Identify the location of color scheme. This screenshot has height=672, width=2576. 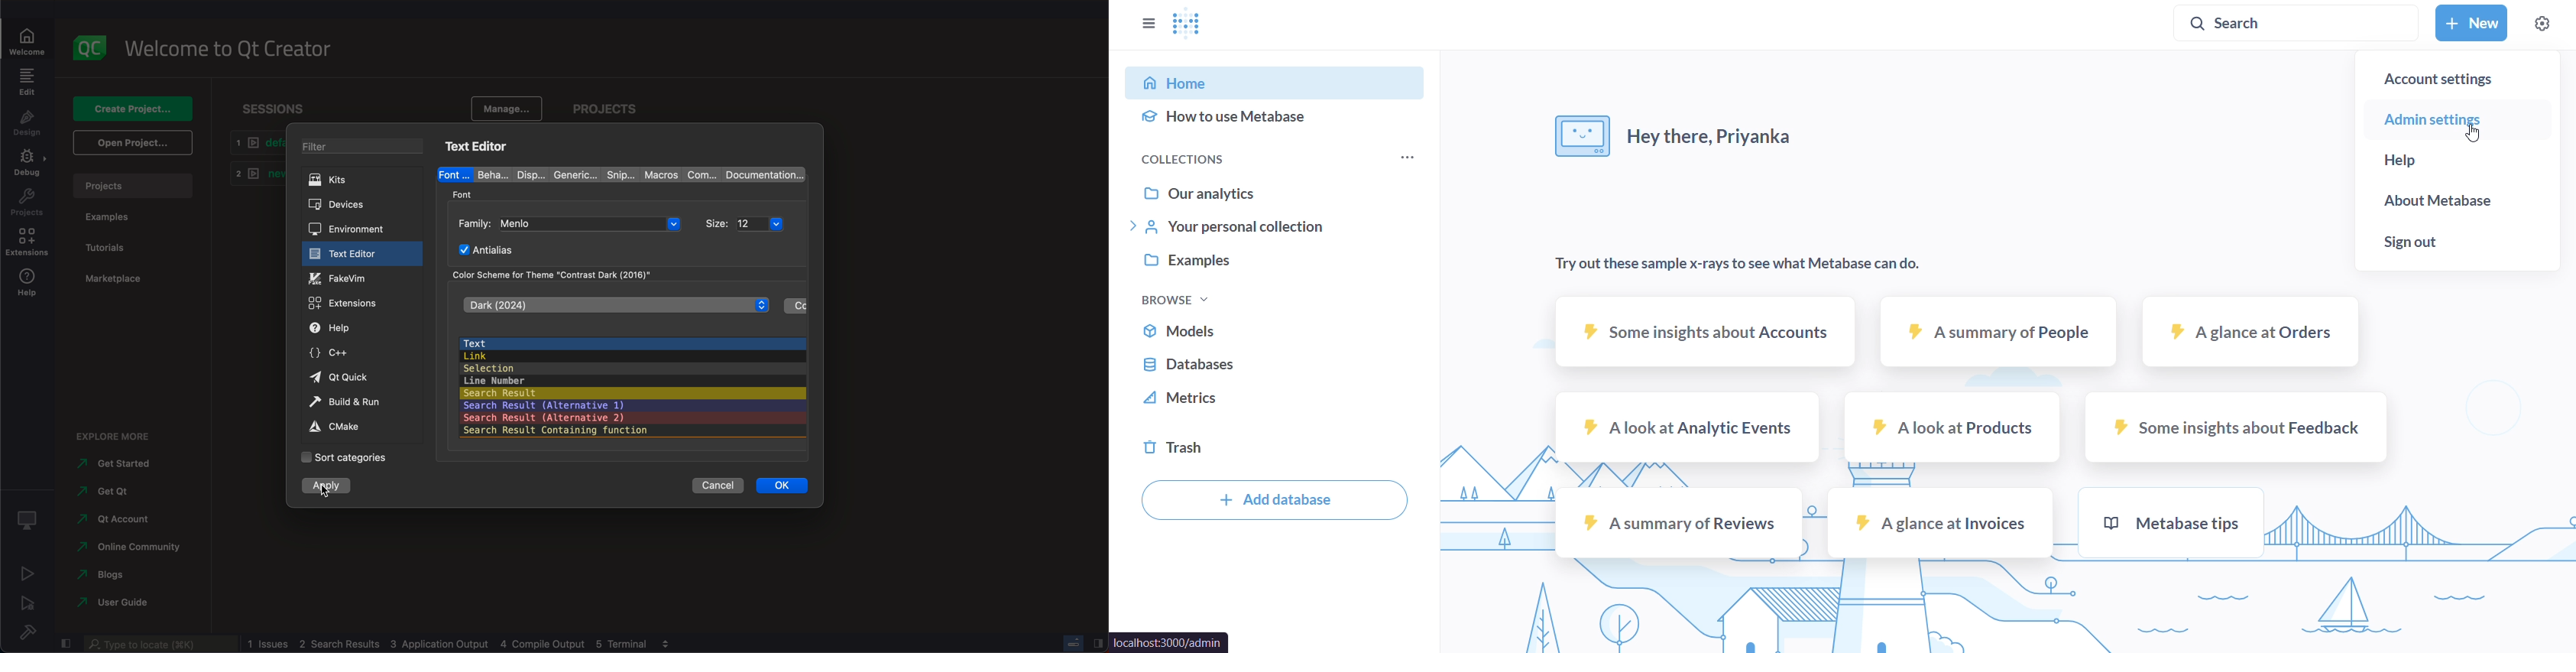
(560, 274).